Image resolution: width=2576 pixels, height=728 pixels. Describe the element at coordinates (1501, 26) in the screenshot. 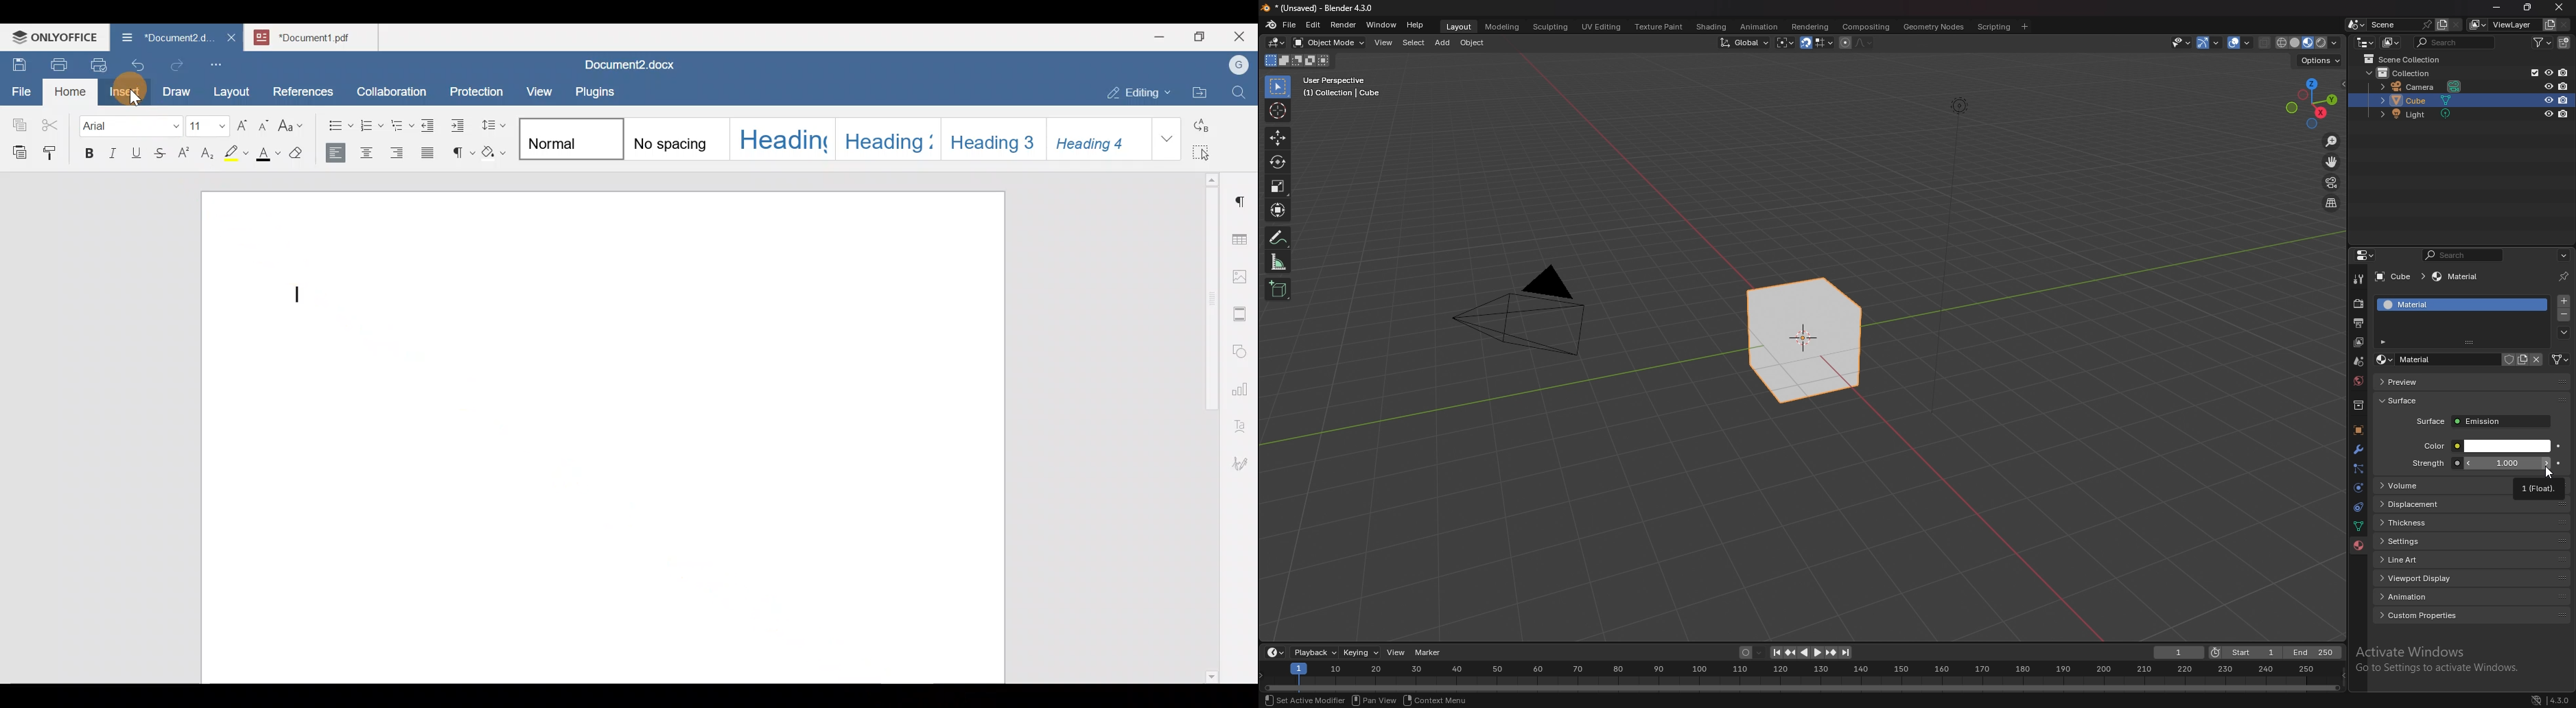

I see `modeling` at that location.